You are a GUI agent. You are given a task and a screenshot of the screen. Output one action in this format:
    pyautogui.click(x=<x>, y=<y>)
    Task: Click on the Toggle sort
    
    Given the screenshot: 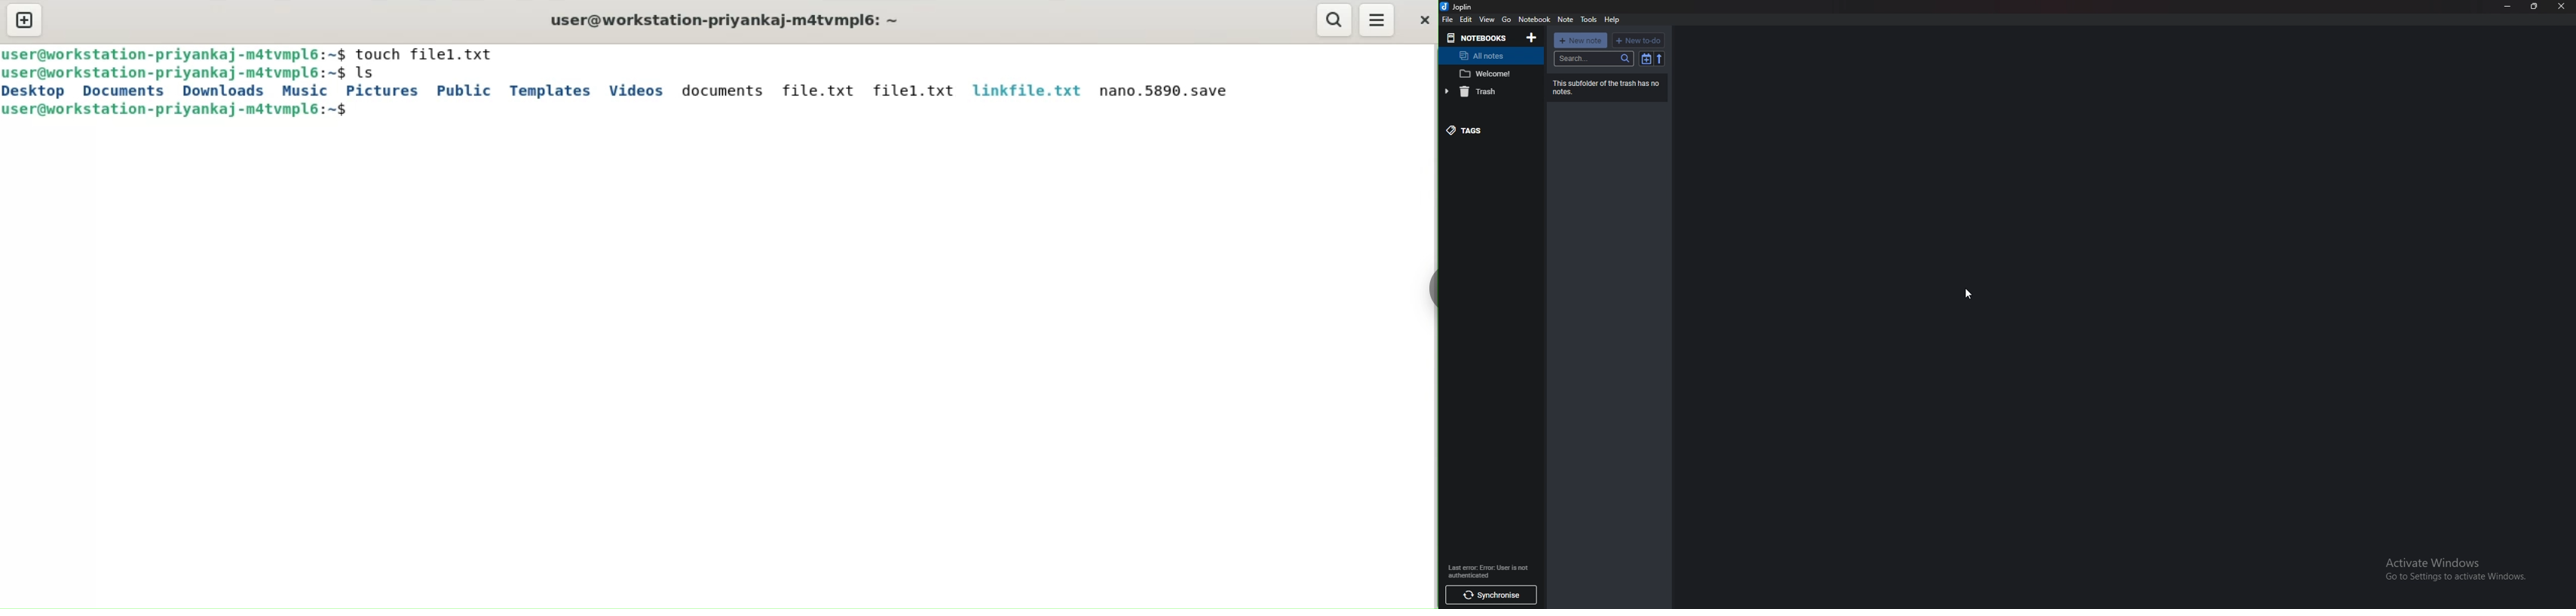 What is the action you would take?
    pyautogui.click(x=1647, y=59)
    